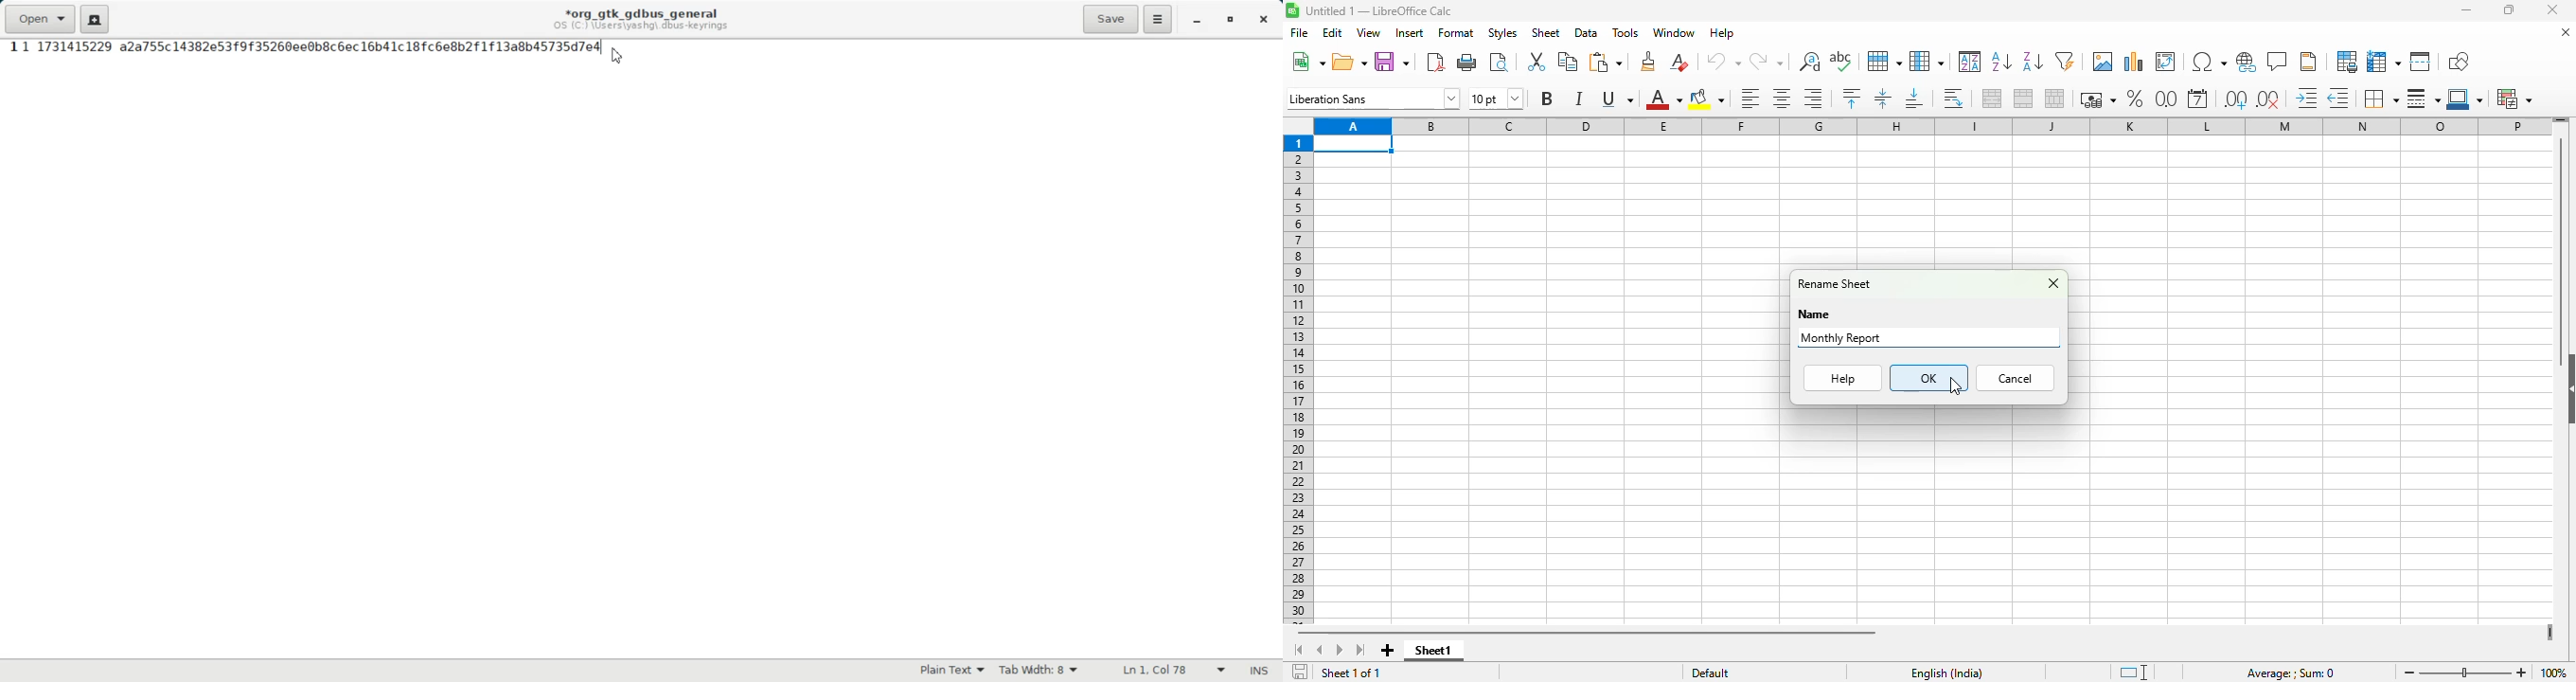  What do you see at coordinates (952, 671) in the screenshot?
I see `Plain Text` at bounding box center [952, 671].